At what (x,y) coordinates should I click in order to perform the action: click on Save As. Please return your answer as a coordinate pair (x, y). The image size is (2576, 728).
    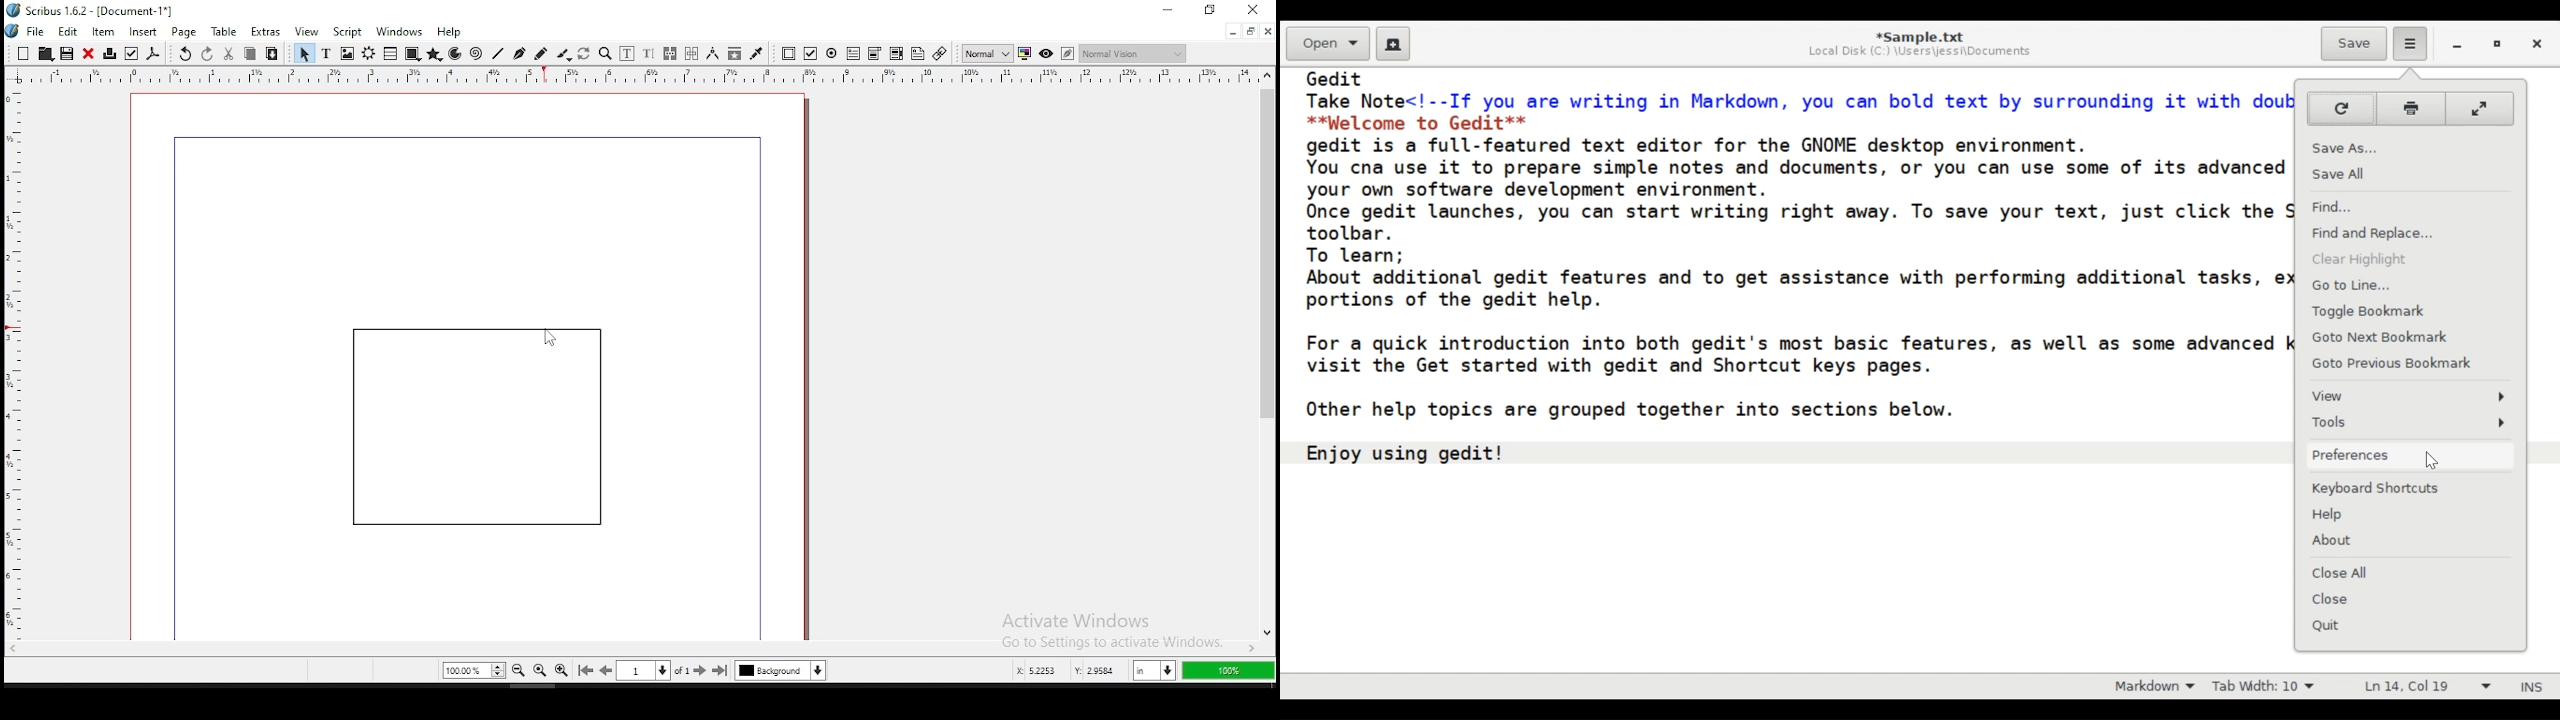
    Looking at the image, I should click on (2407, 147).